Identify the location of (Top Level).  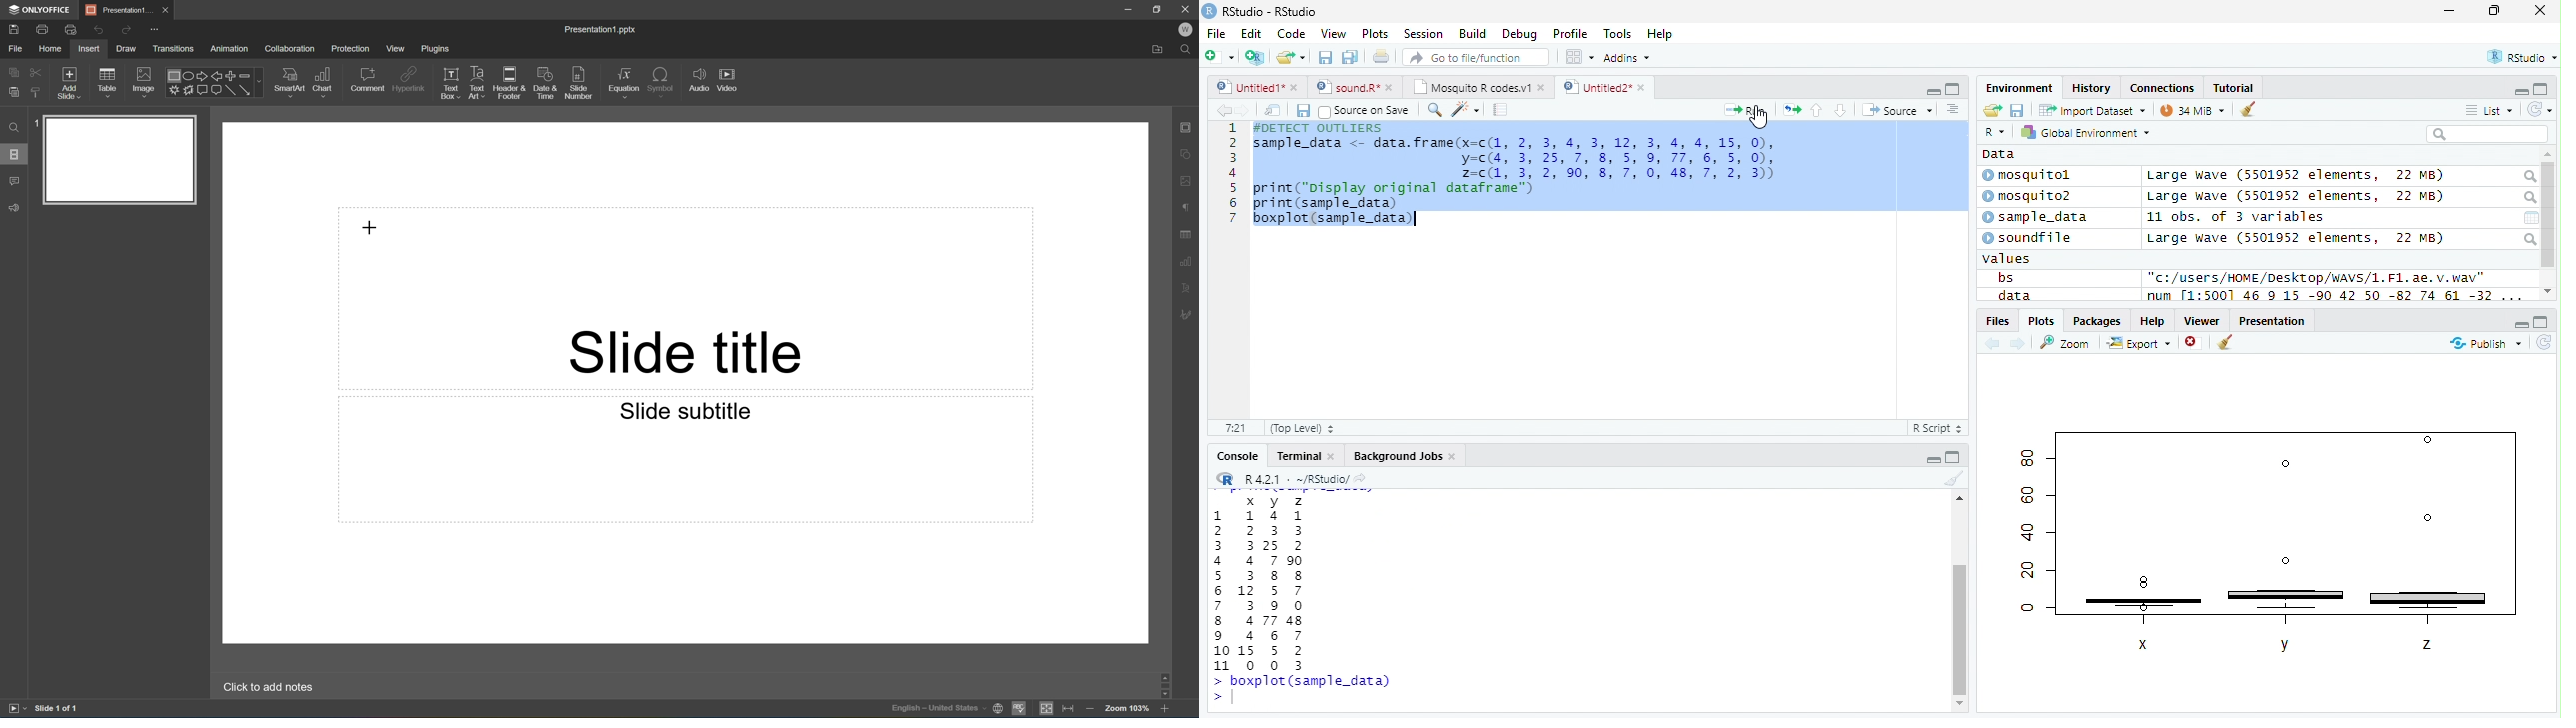
(1302, 429).